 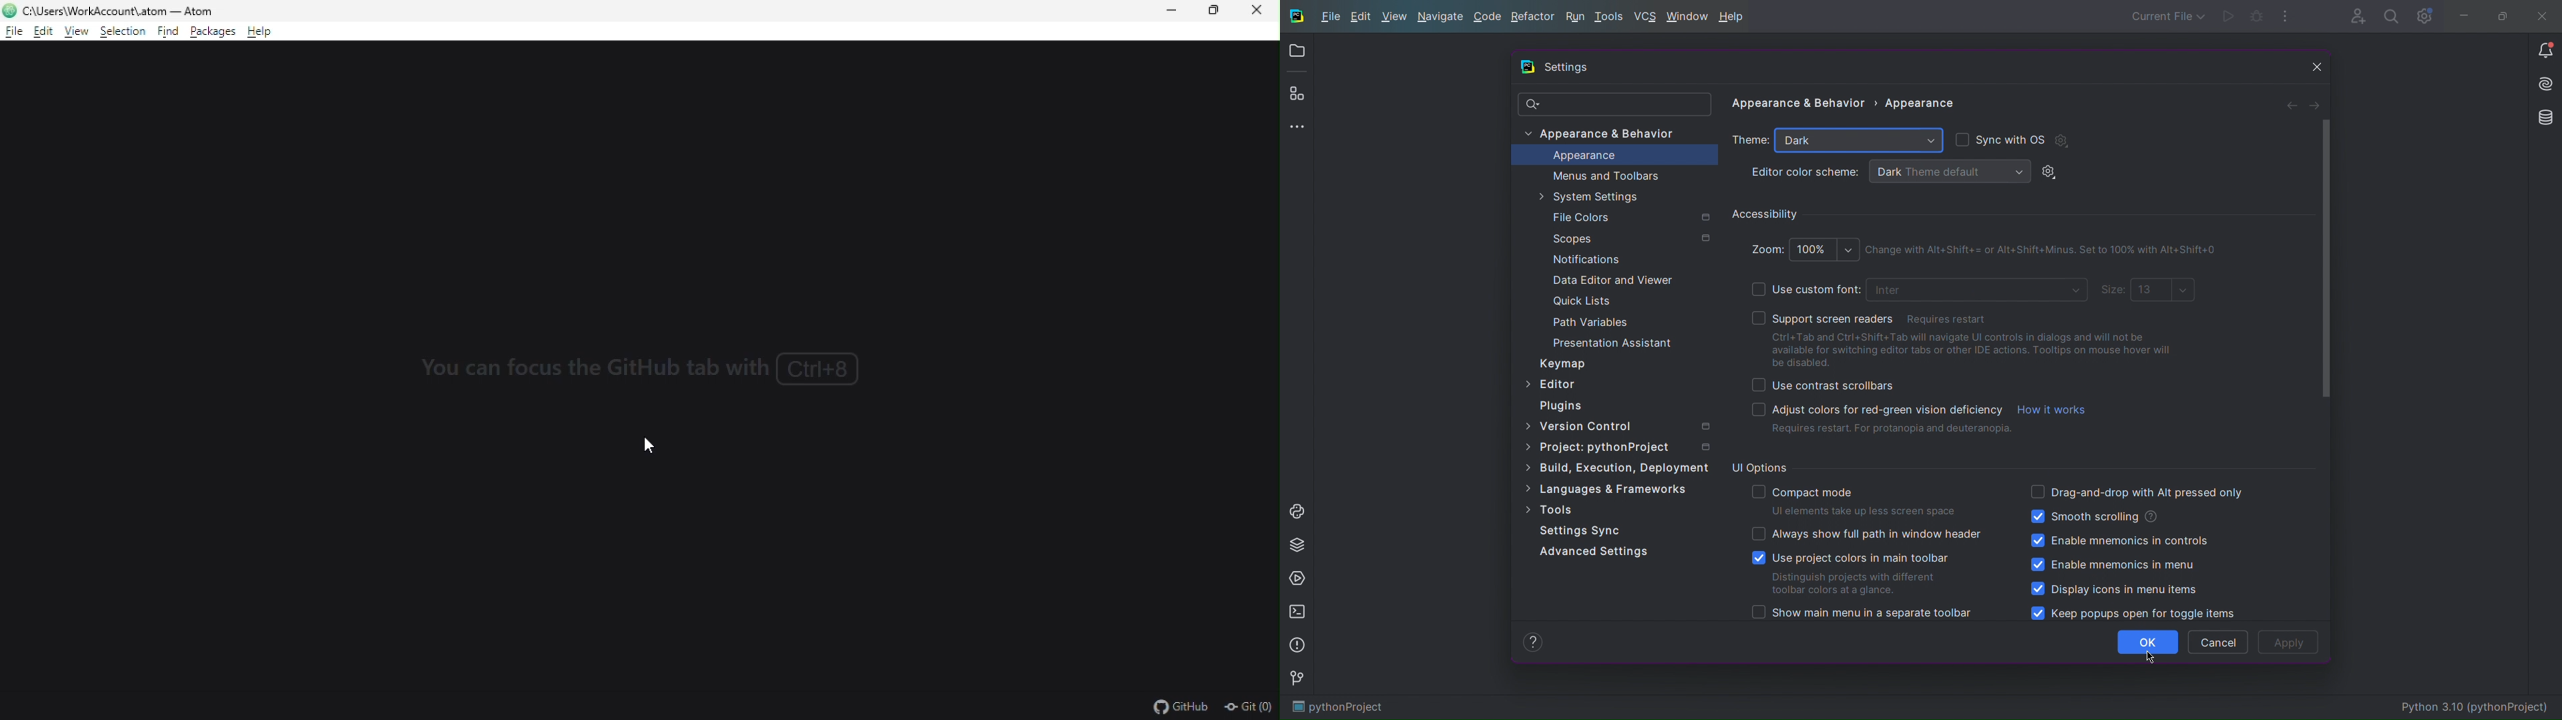 What do you see at coordinates (2502, 15) in the screenshot?
I see `Maximize` at bounding box center [2502, 15].